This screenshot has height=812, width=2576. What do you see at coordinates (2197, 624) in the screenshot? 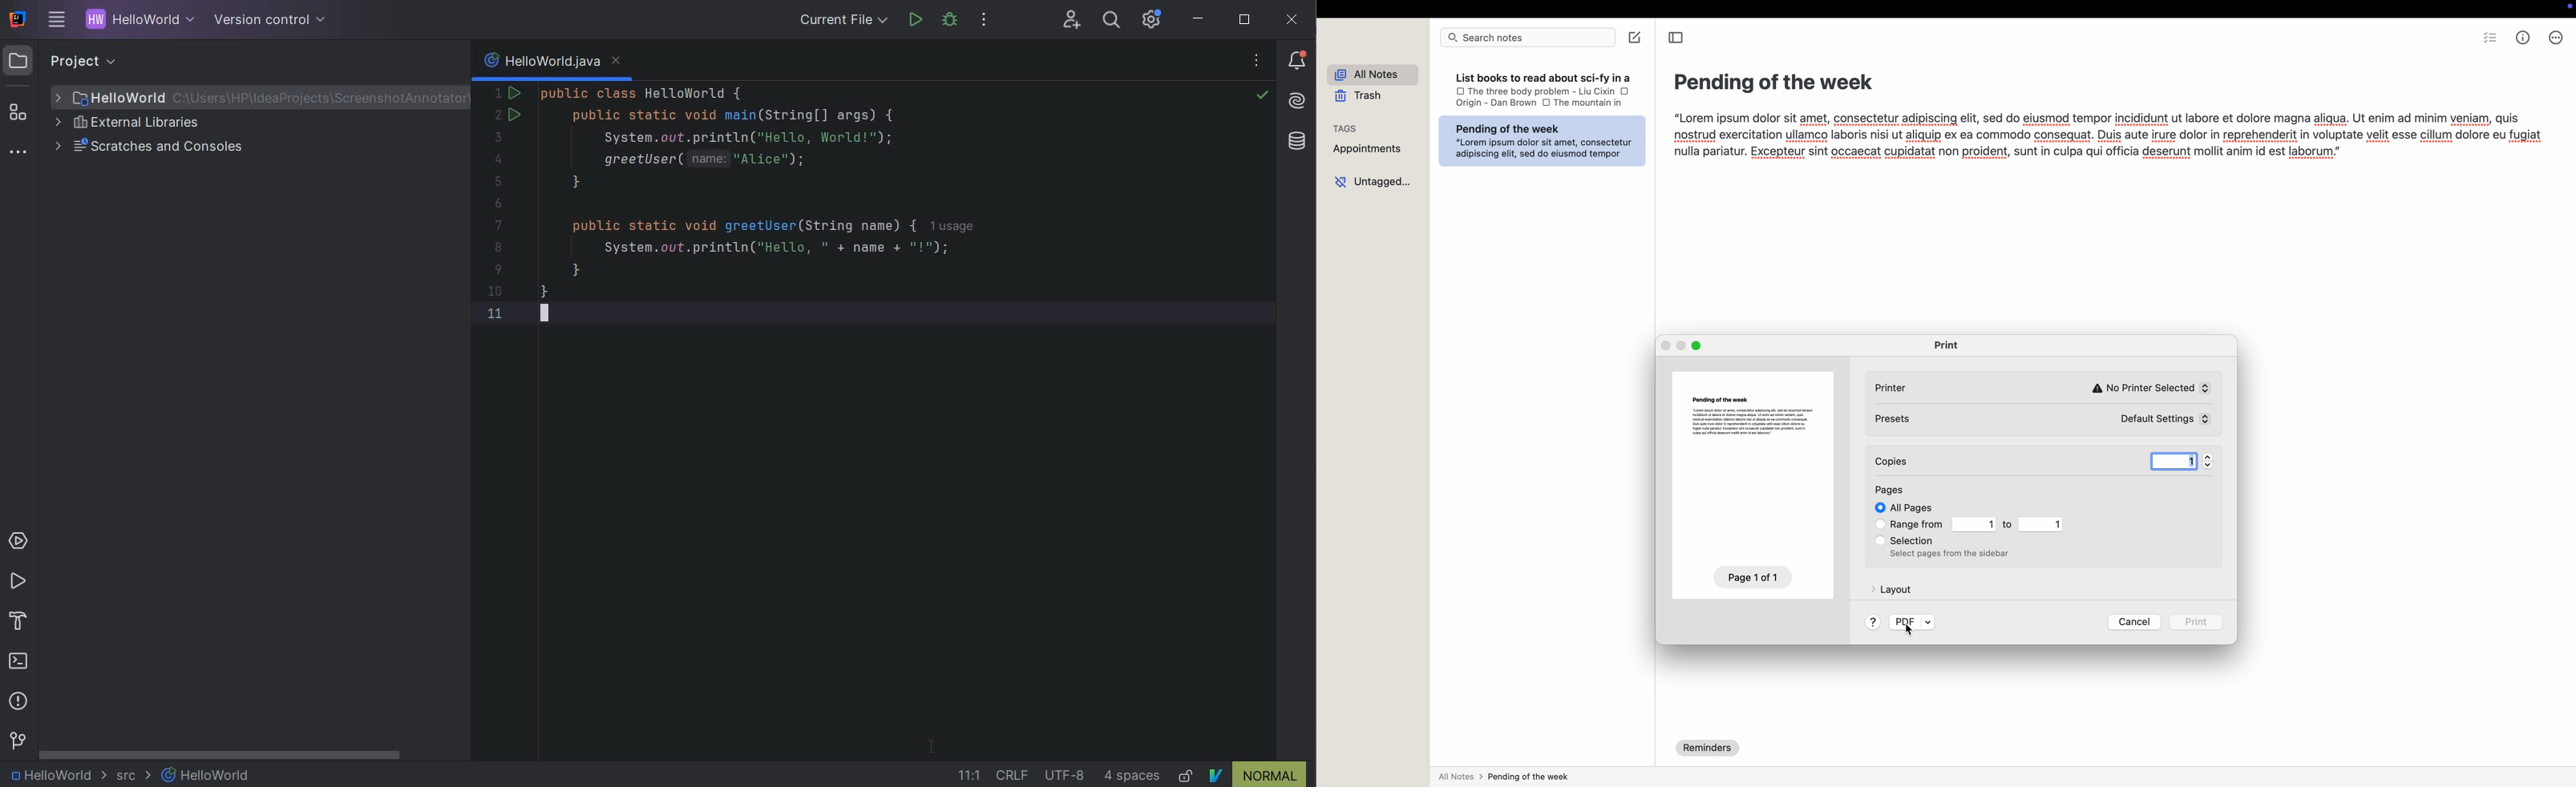
I see ` print` at bounding box center [2197, 624].